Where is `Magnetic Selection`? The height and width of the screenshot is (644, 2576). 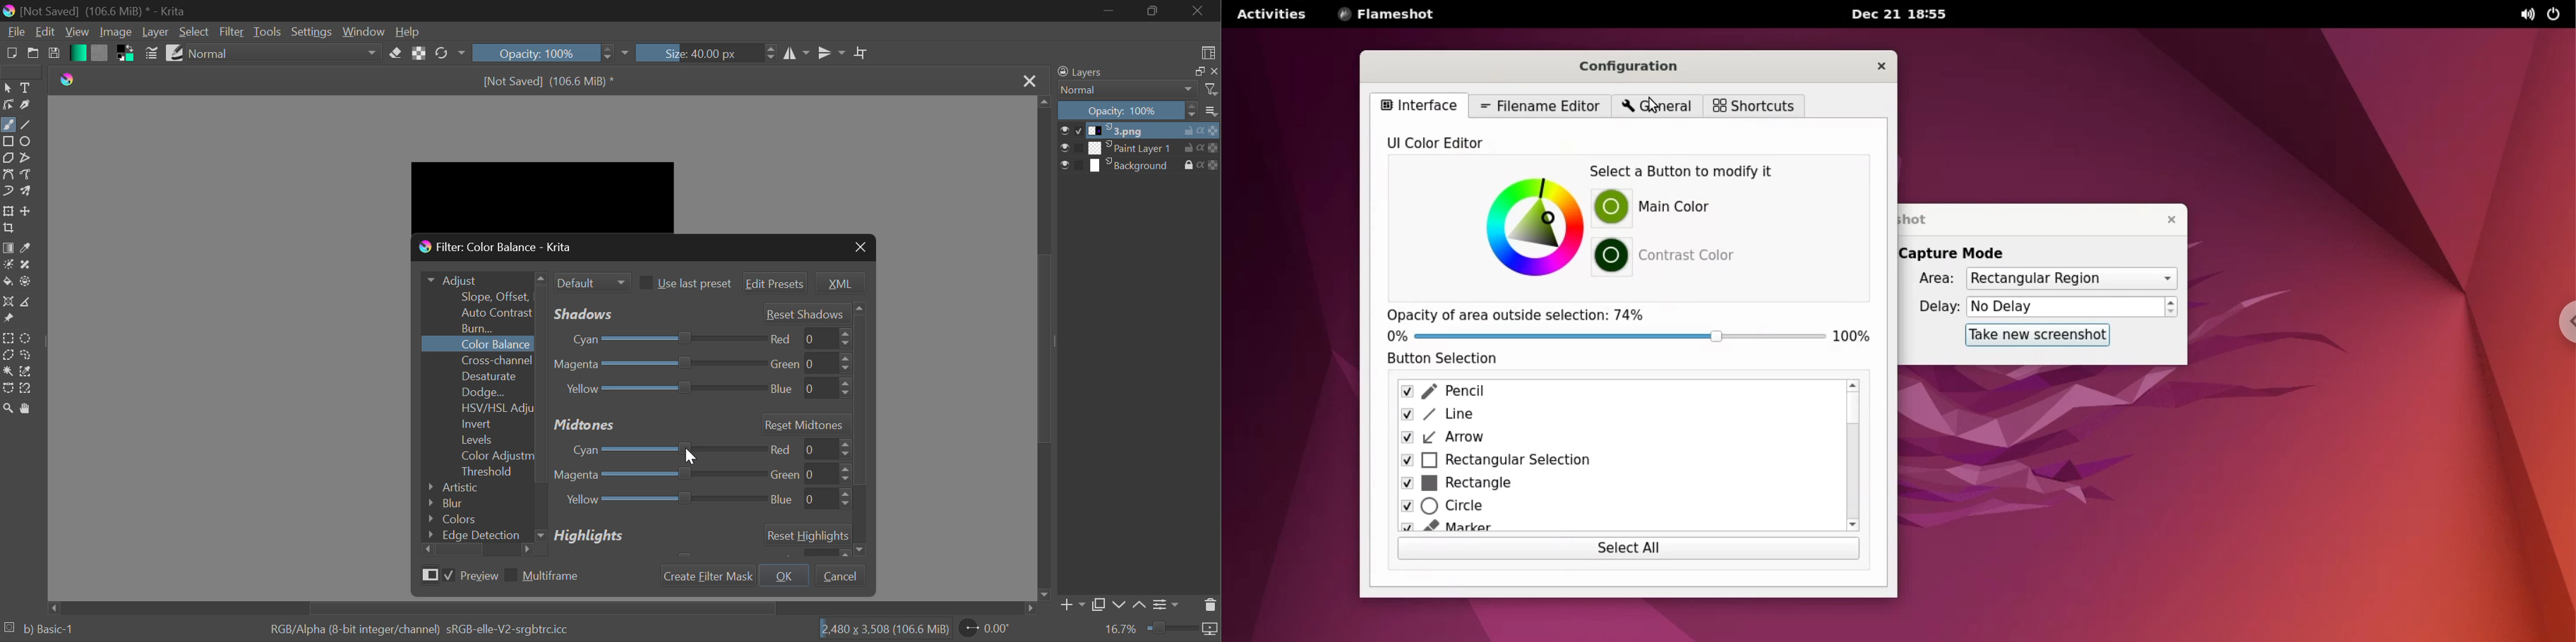 Magnetic Selection is located at coordinates (28, 388).